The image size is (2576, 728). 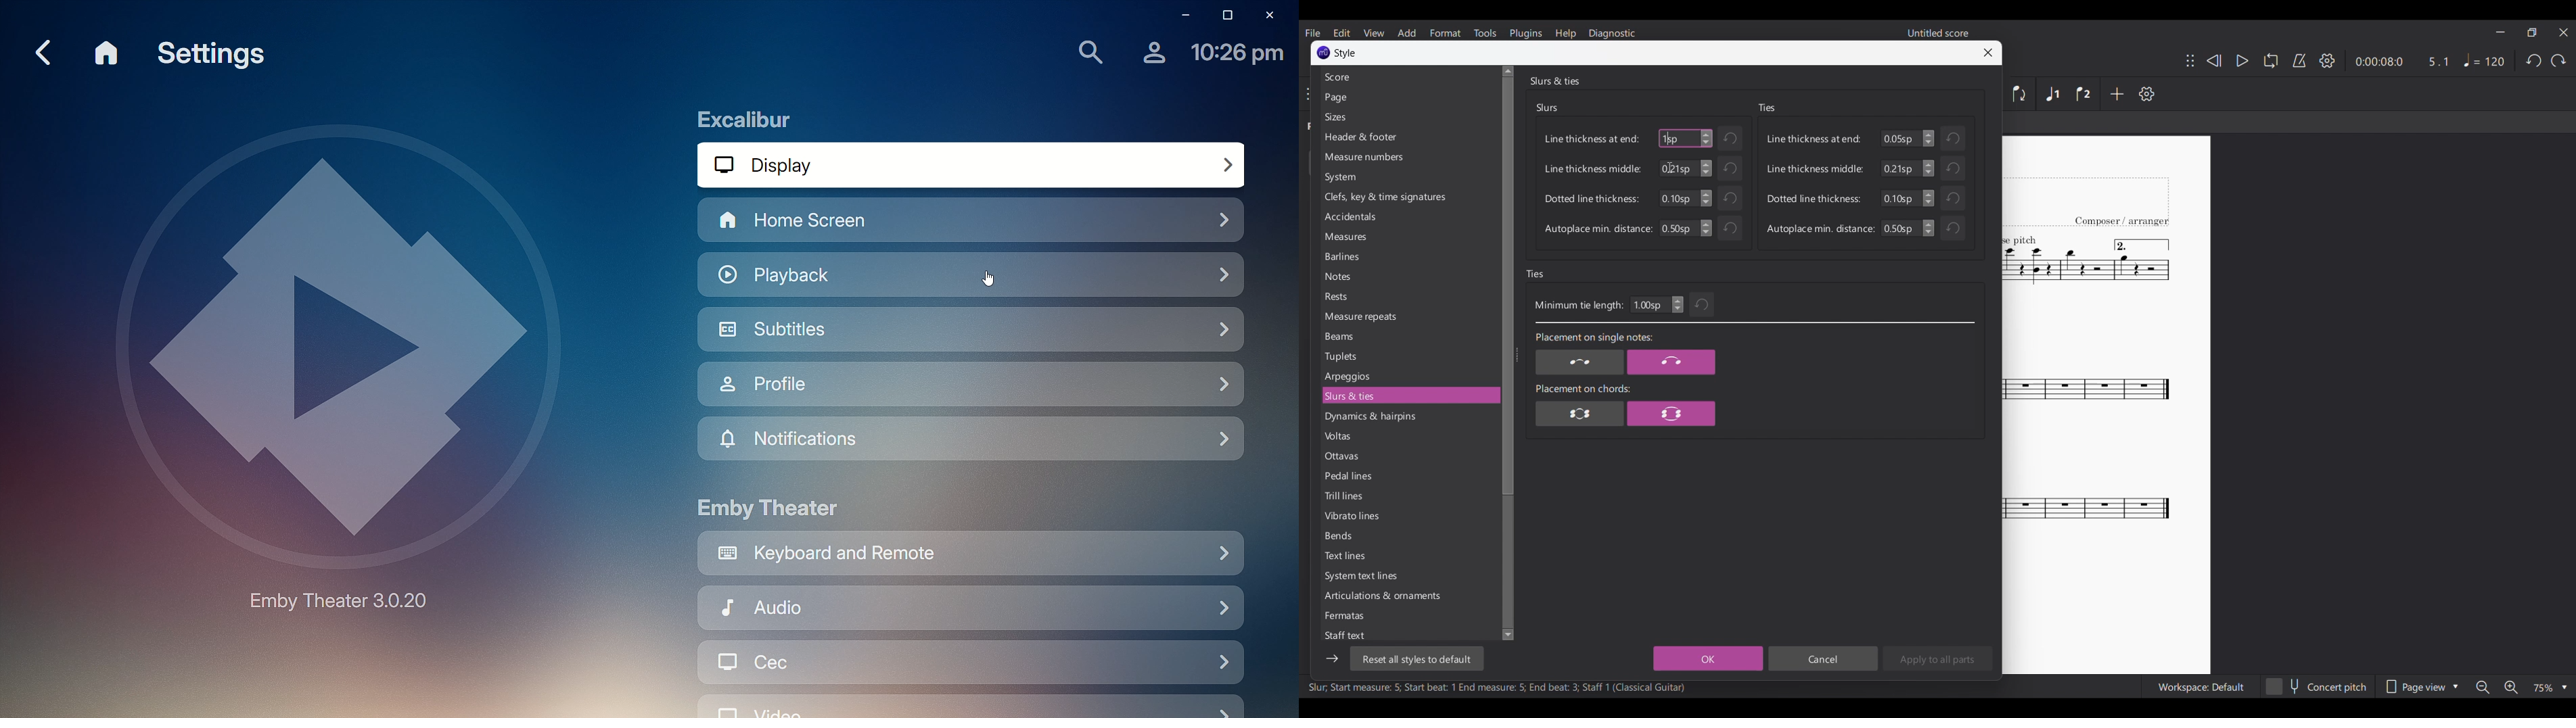 I want to click on Cursor, so click(x=1671, y=168).